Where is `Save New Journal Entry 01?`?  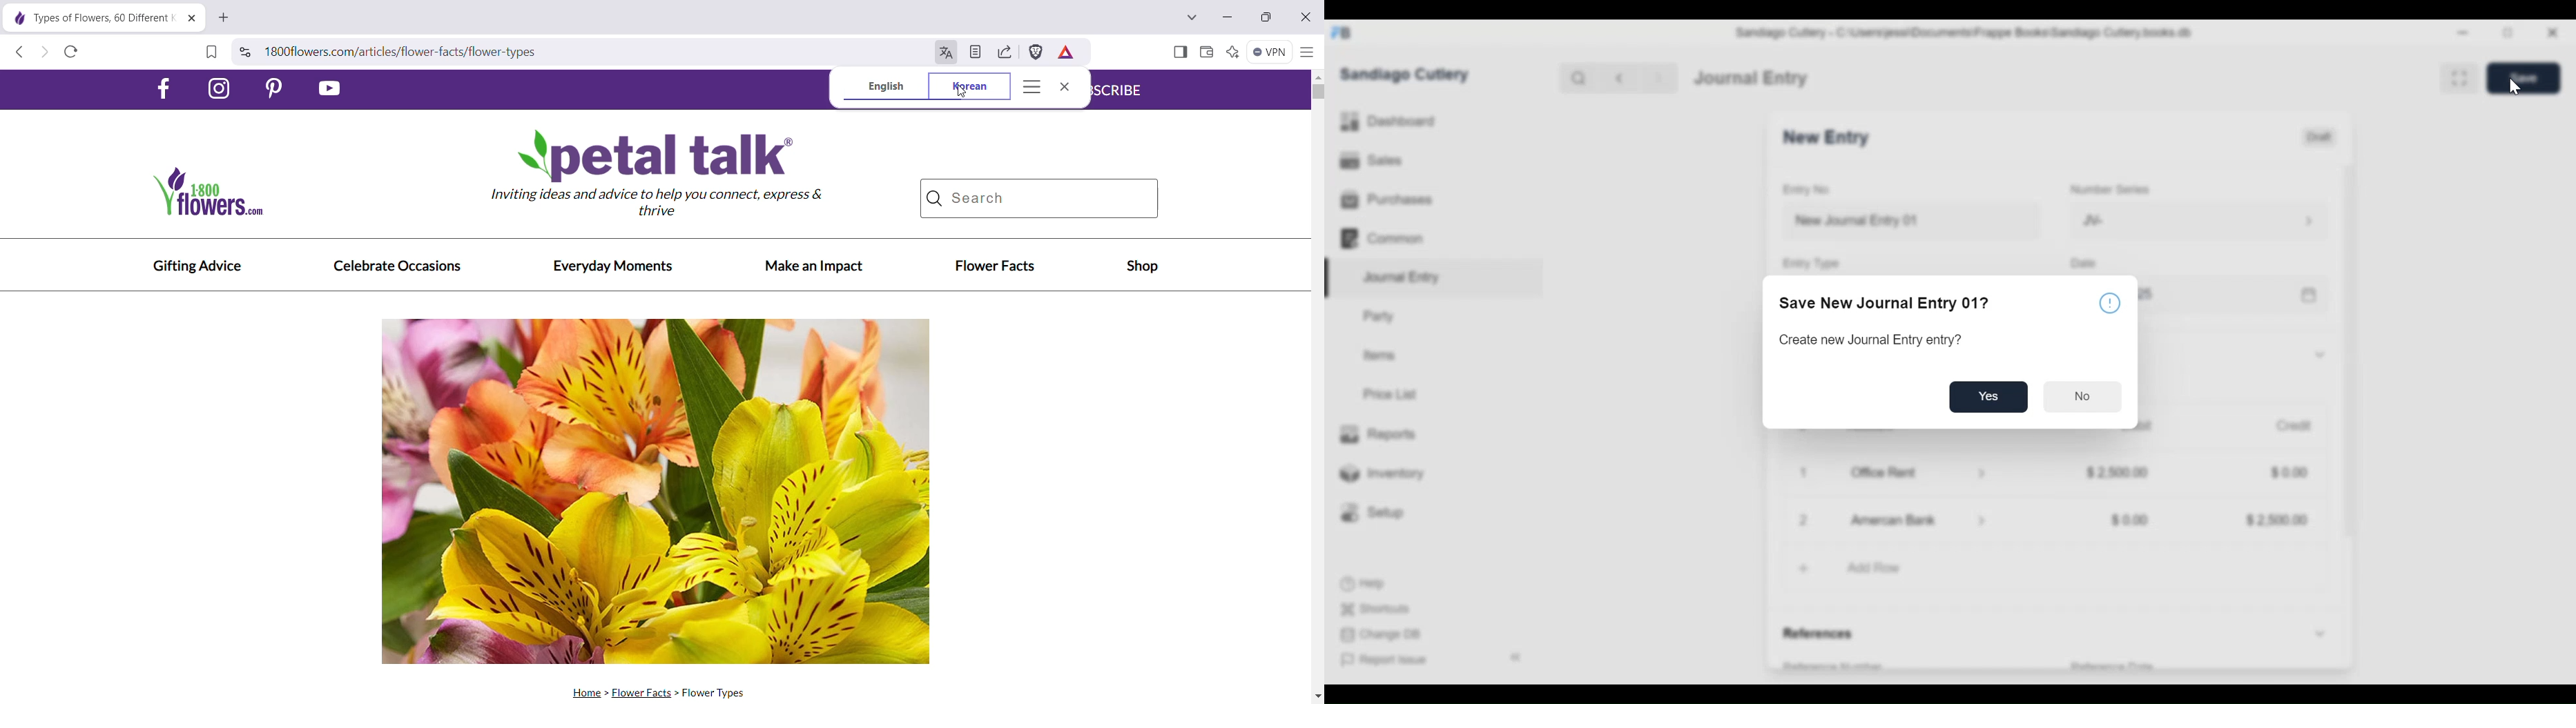 Save New Journal Entry 01? is located at coordinates (1890, 302).